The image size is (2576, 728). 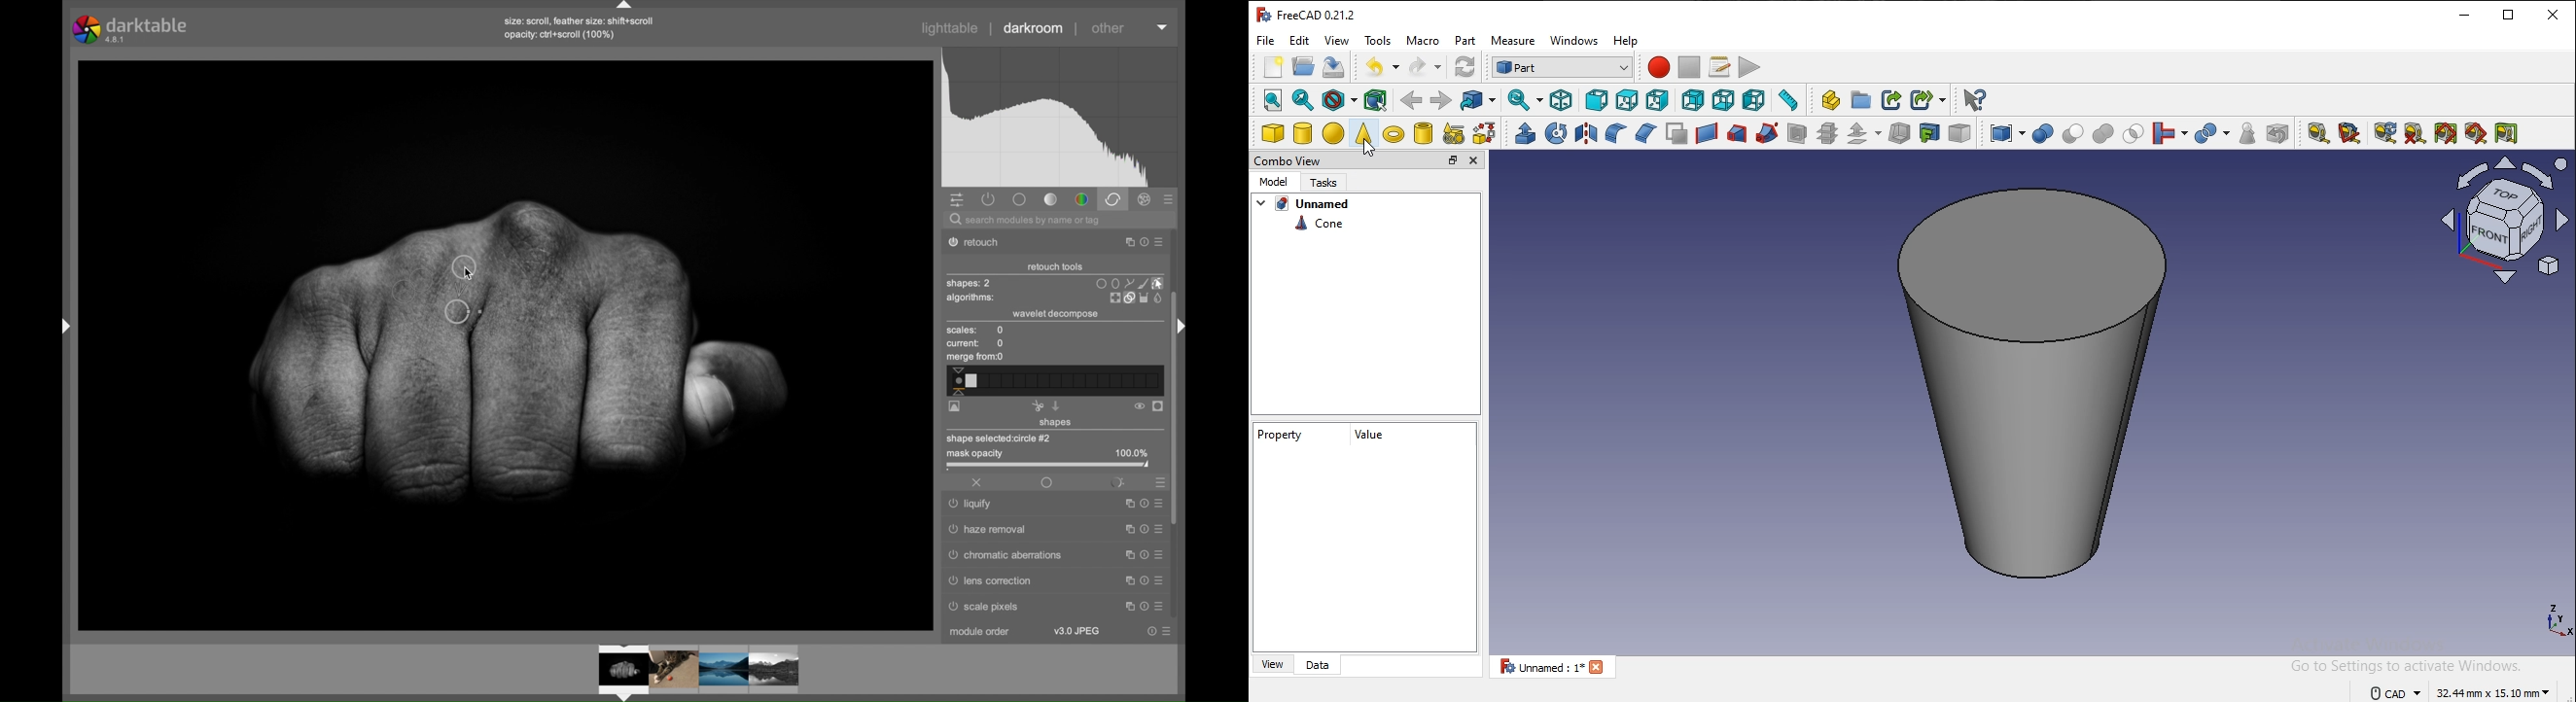 I want to click on create projection on surface, so click(x=1929, y=132).